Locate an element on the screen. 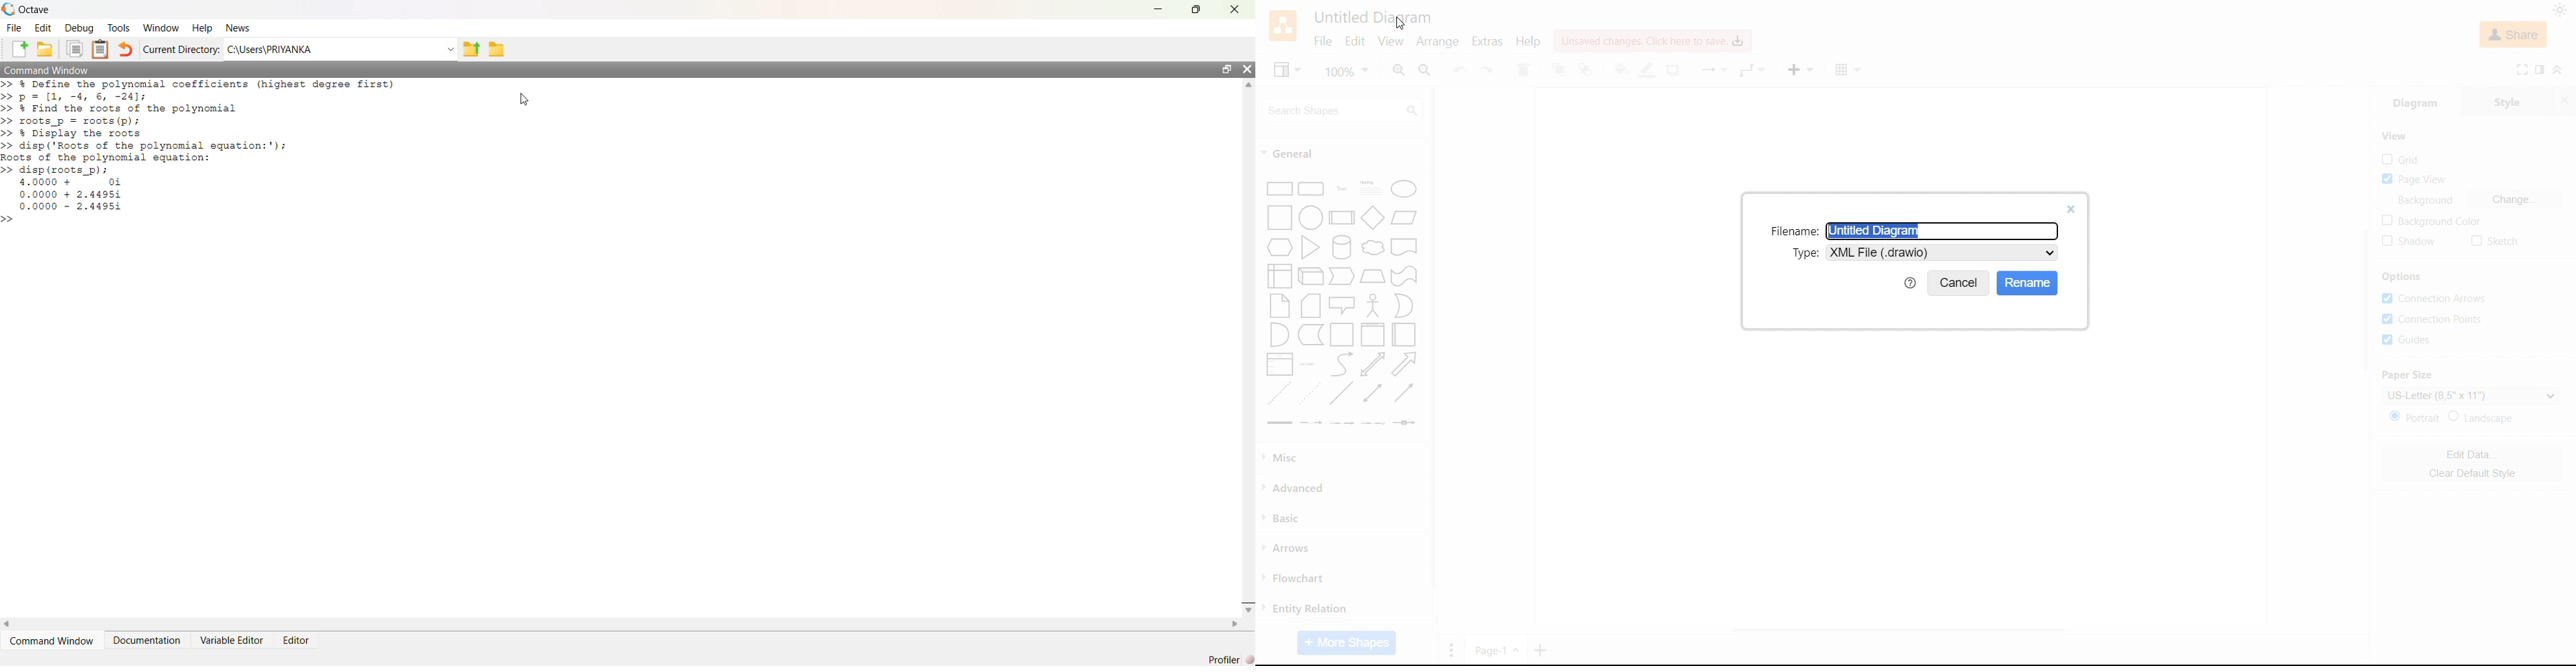 The image size is (2576, 672). Clear default style  is located at coordinates (2471, 473).